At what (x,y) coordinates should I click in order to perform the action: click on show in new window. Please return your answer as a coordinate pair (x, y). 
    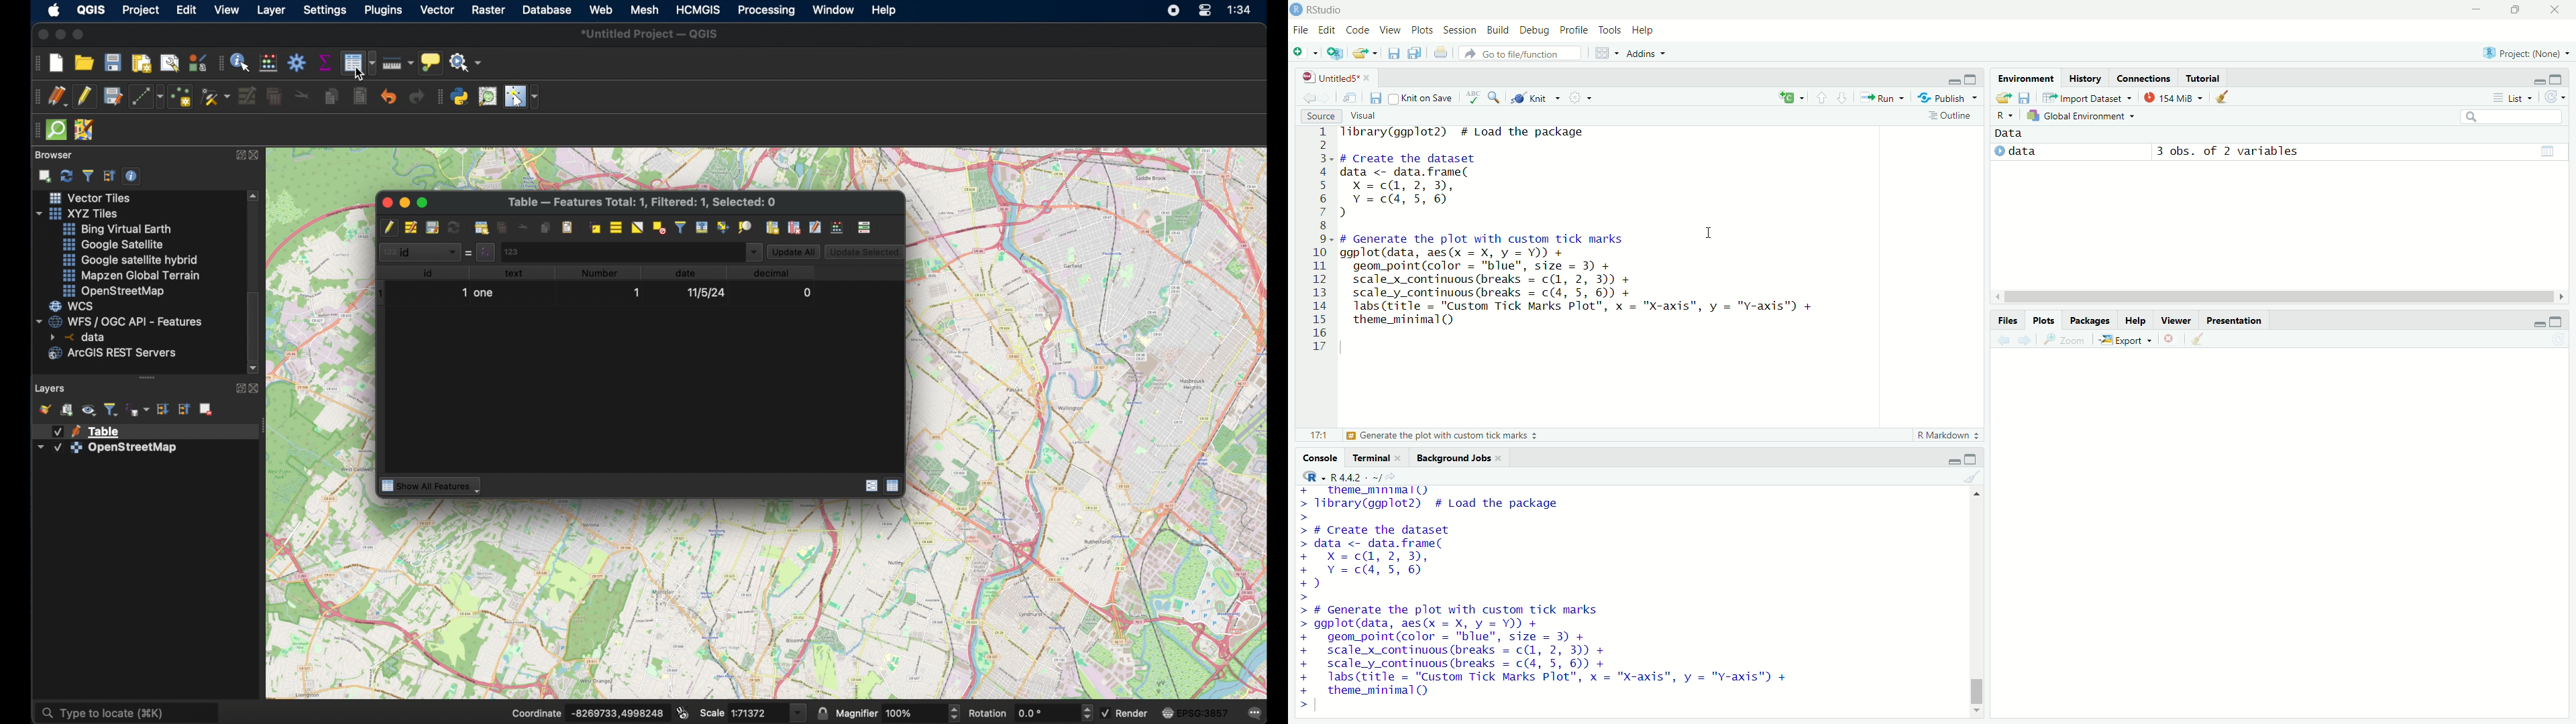
    Looking at the image, I should click on (1352, 97).